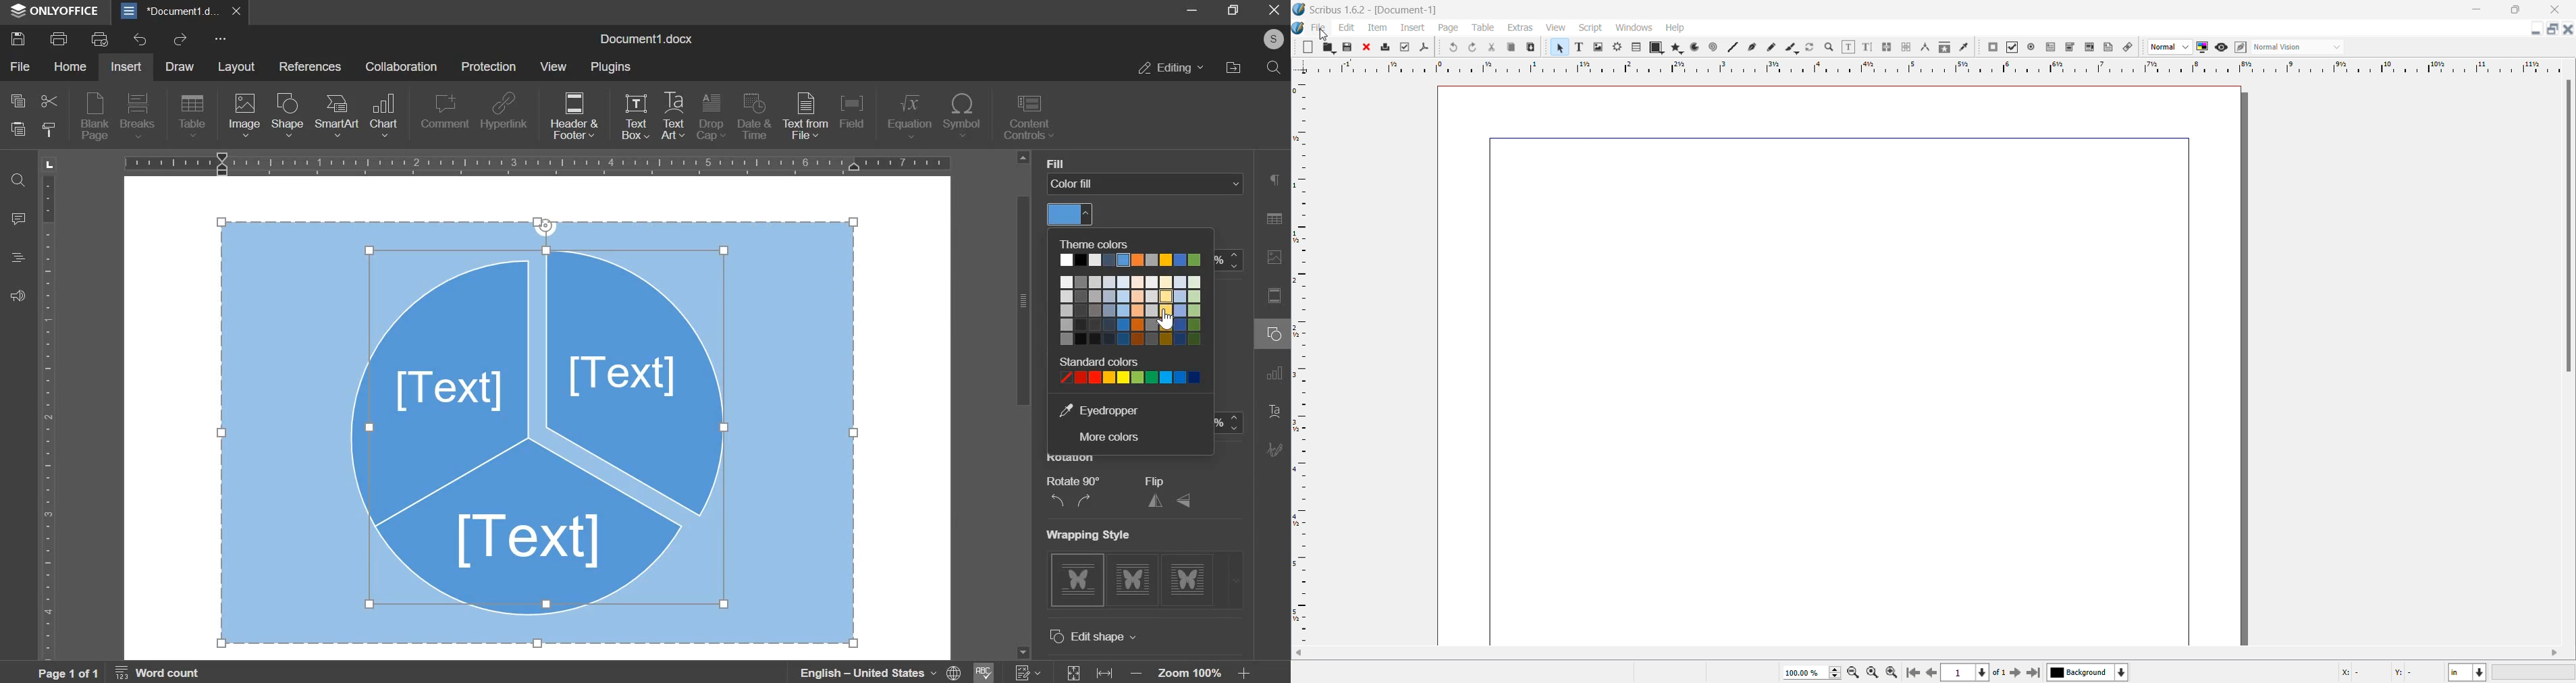 The width and height of the screenshot is (2576, 700). What do you see at coordinates (1413, 29) in the screenshot?
I see `Insert` at bounding box center [1413, 29].